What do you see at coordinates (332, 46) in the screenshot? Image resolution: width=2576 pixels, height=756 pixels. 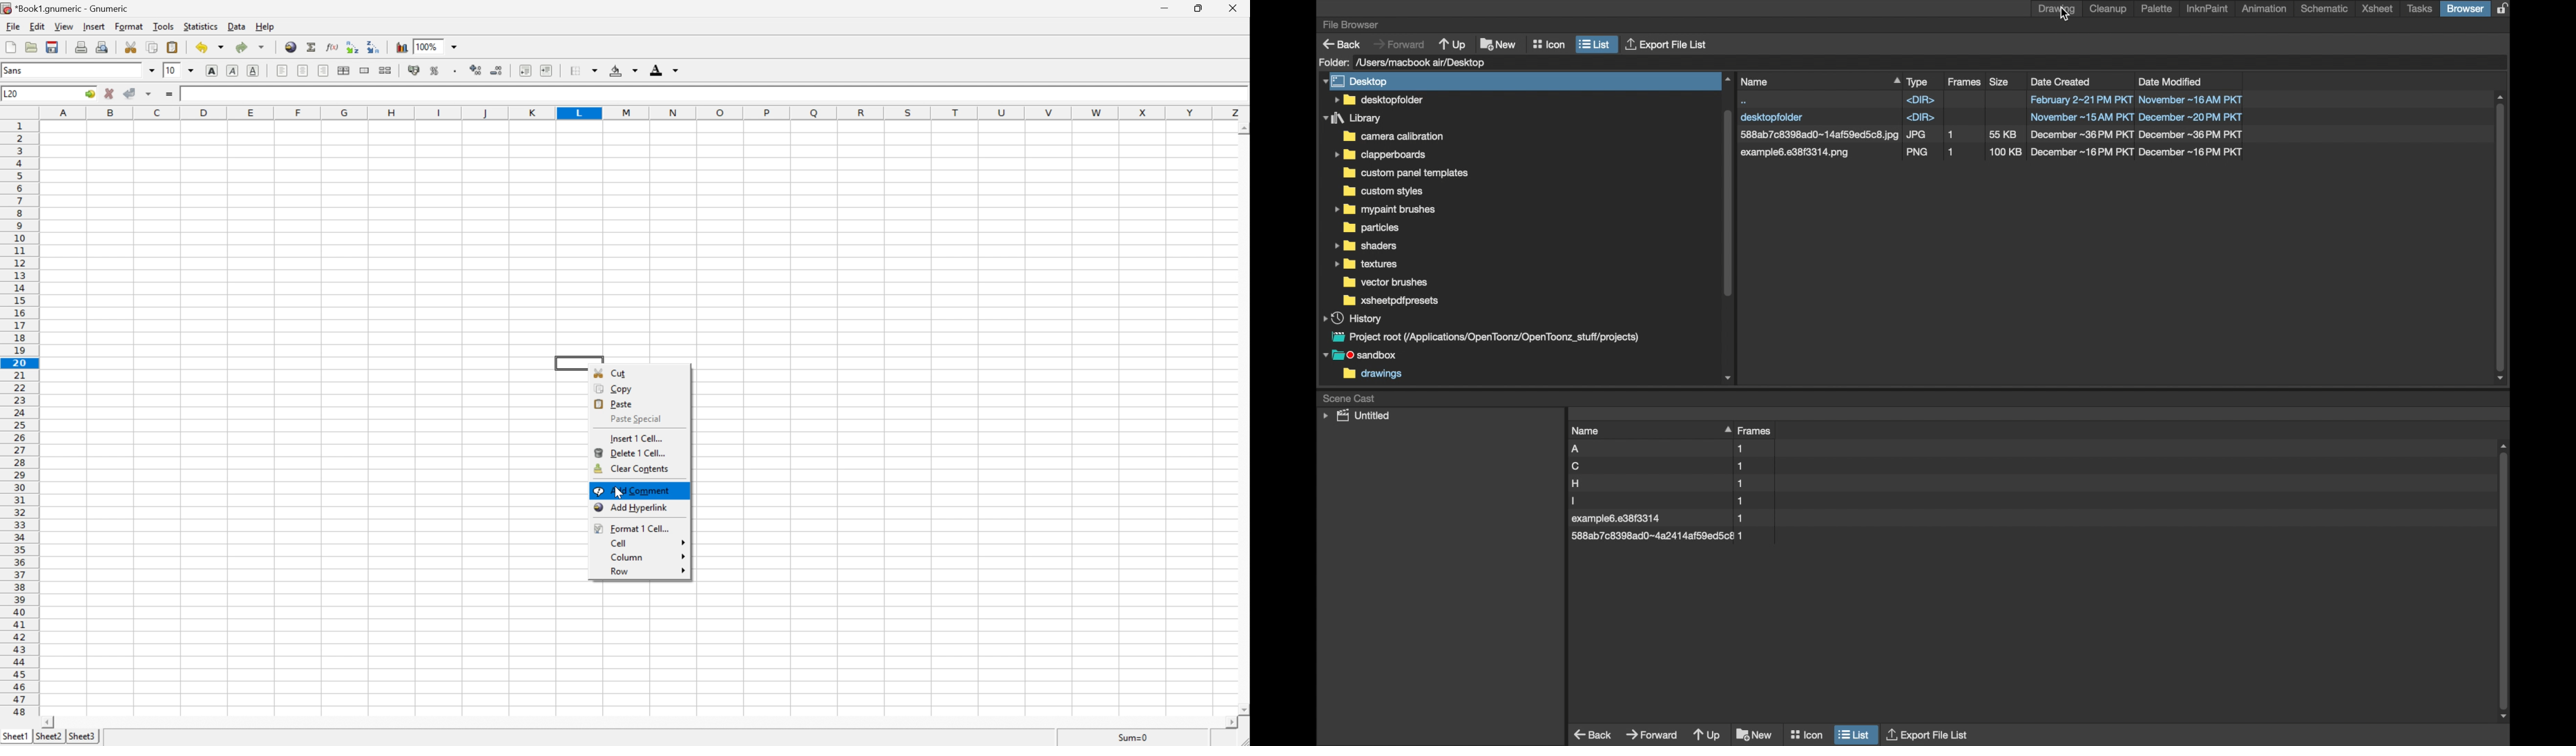 I see `Edit function in current cell` at bounding box center [332, 46].